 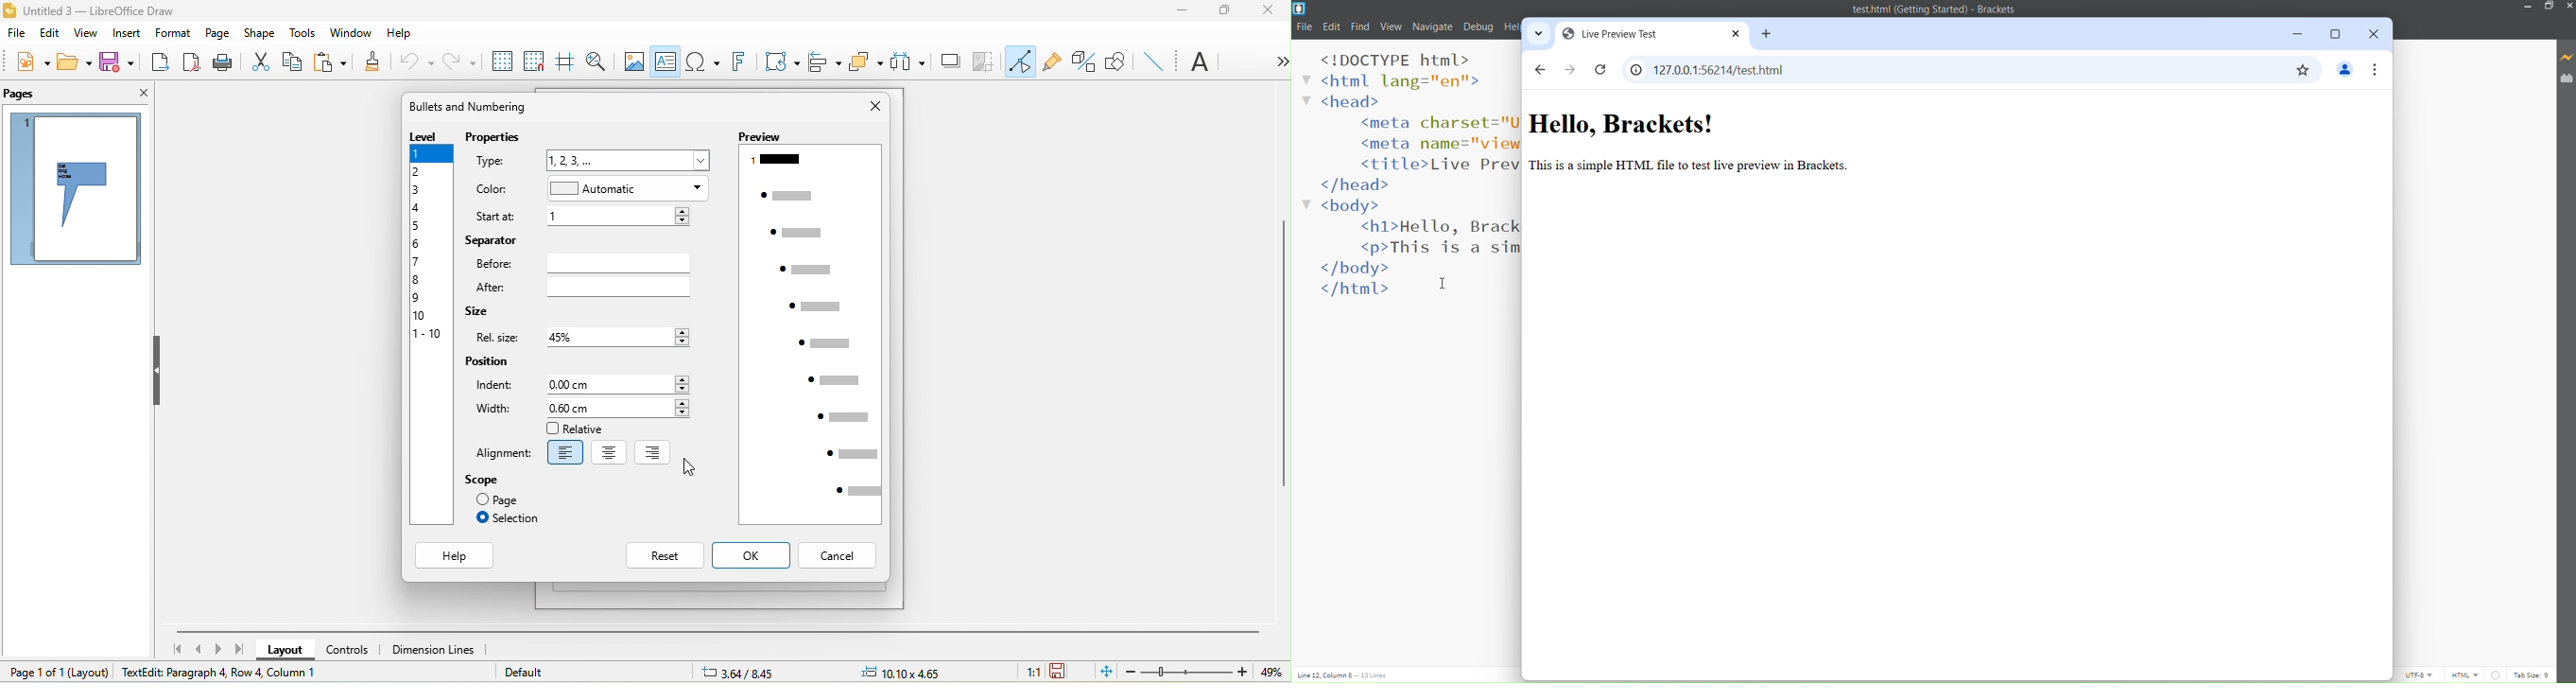 I want to click on relative, so click(x=577, y=428).